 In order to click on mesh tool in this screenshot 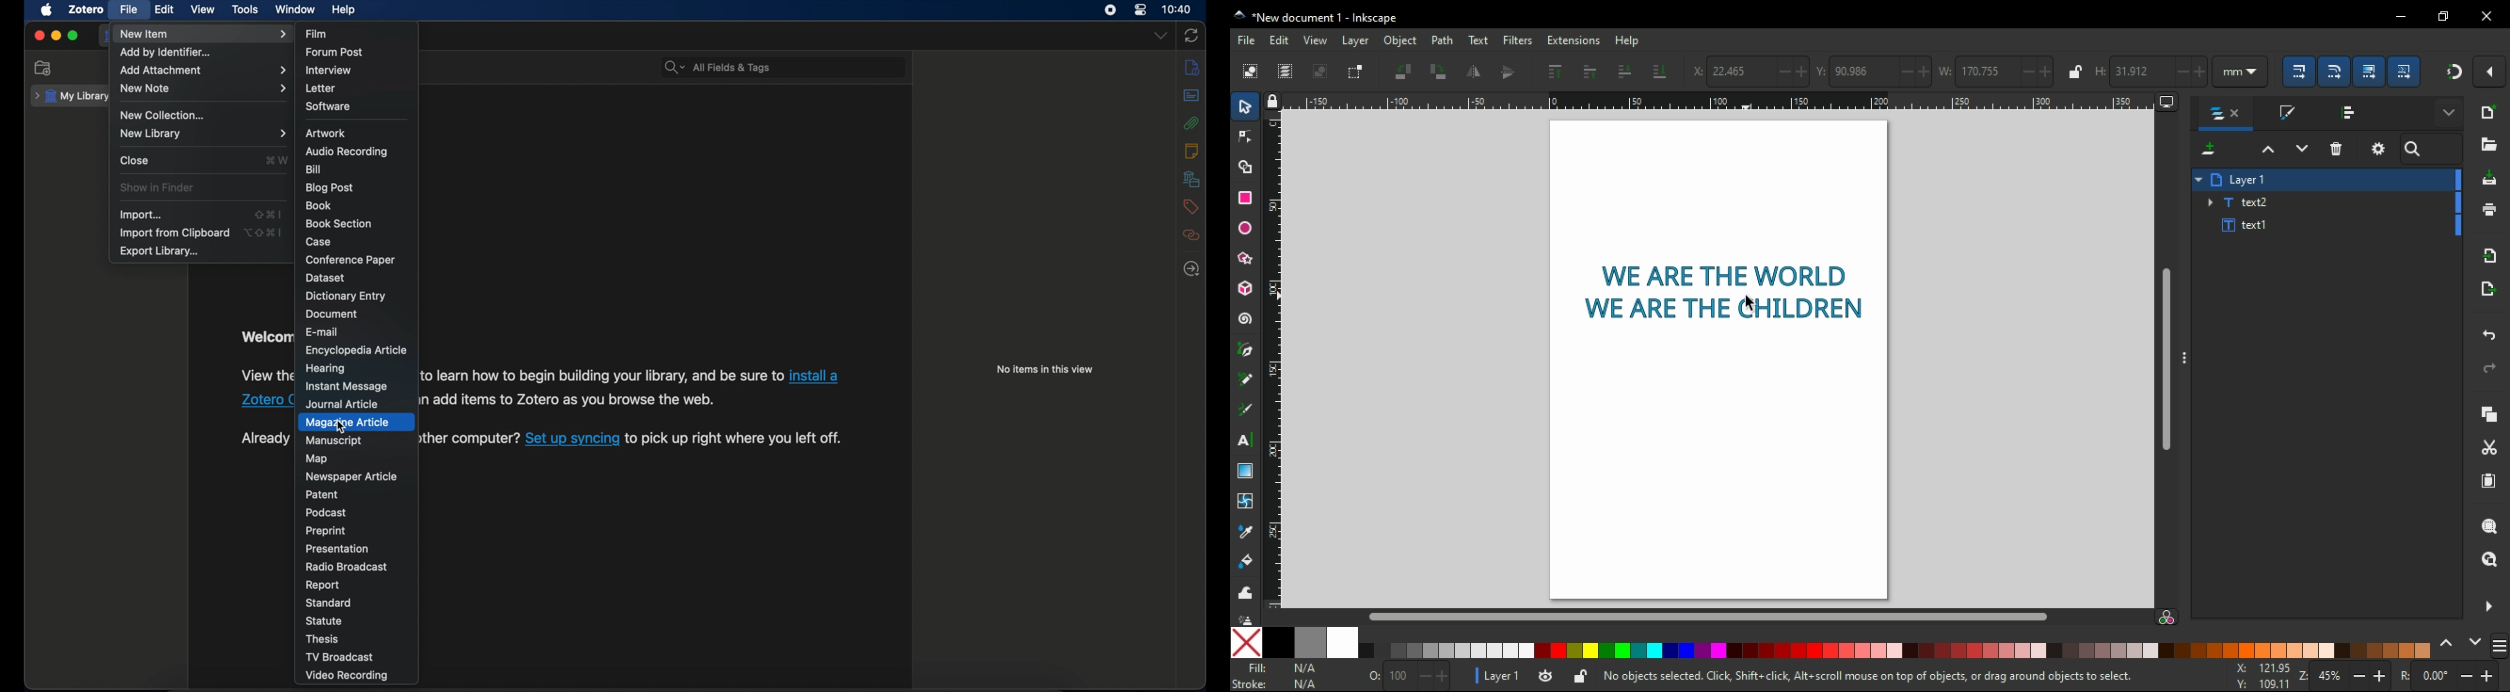, I will do `click(1249, 499)`.